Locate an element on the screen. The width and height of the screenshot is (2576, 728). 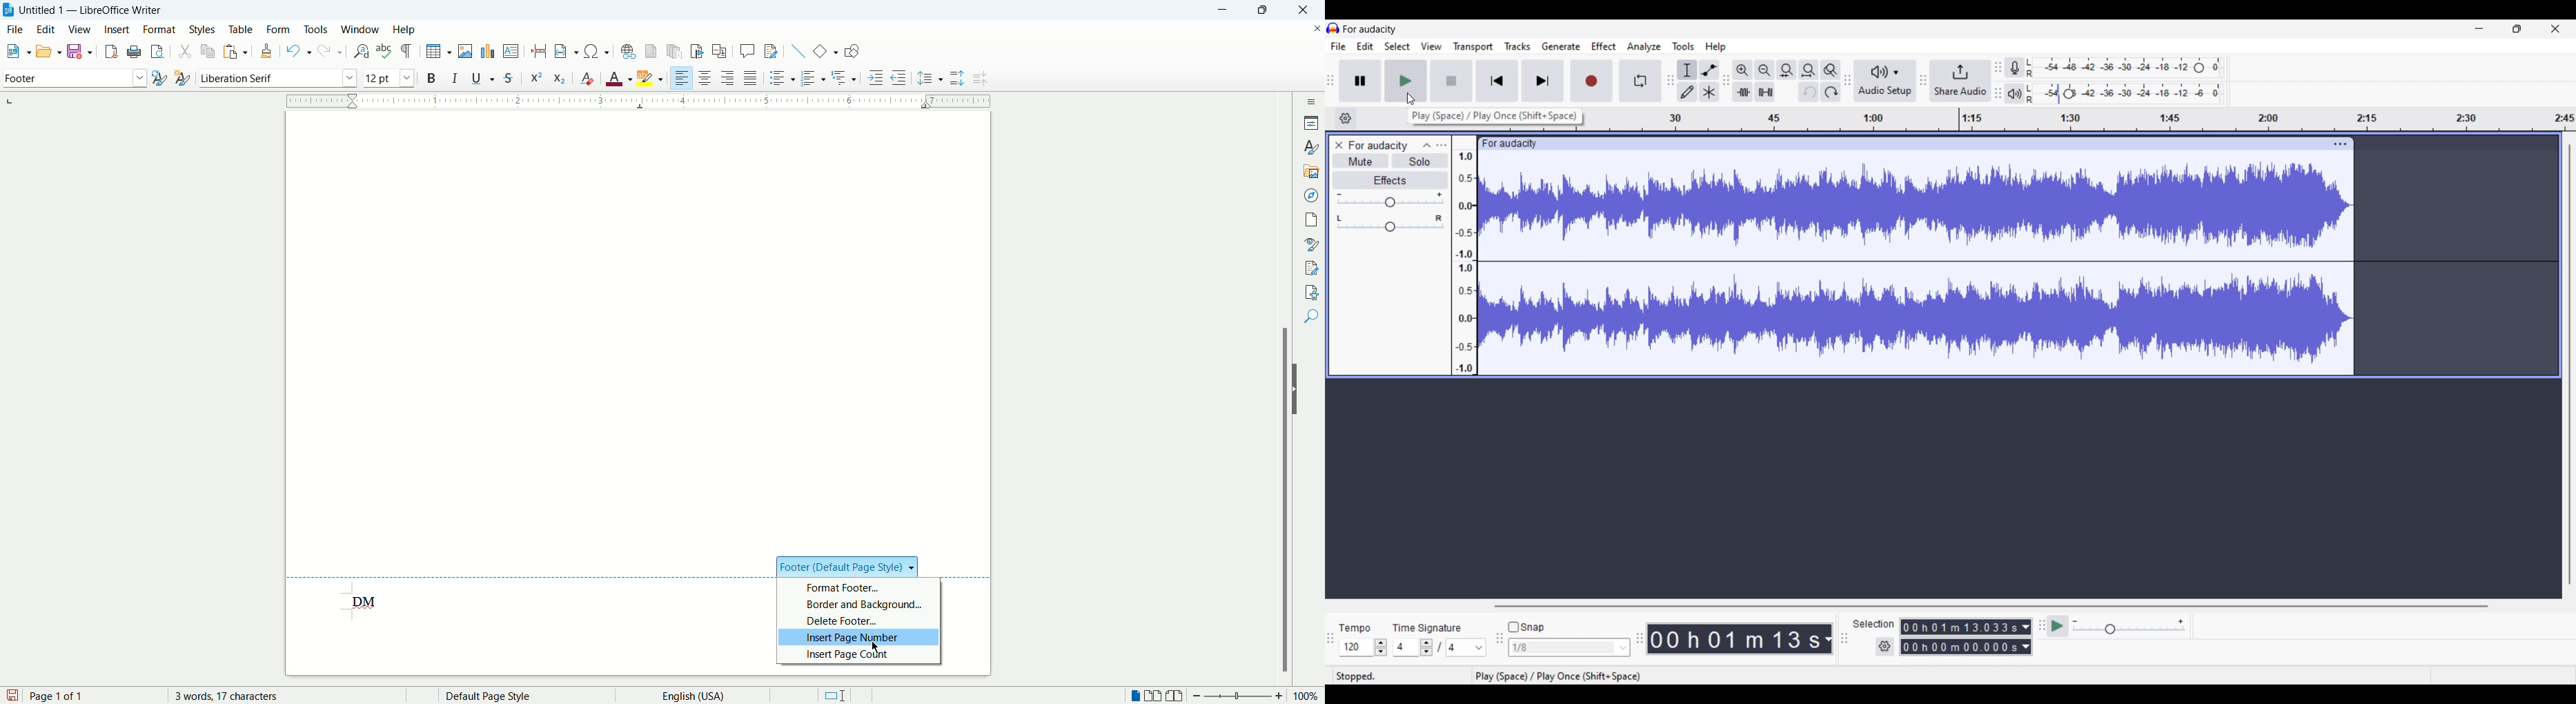
View menu is located at coordinates (1431, 45).